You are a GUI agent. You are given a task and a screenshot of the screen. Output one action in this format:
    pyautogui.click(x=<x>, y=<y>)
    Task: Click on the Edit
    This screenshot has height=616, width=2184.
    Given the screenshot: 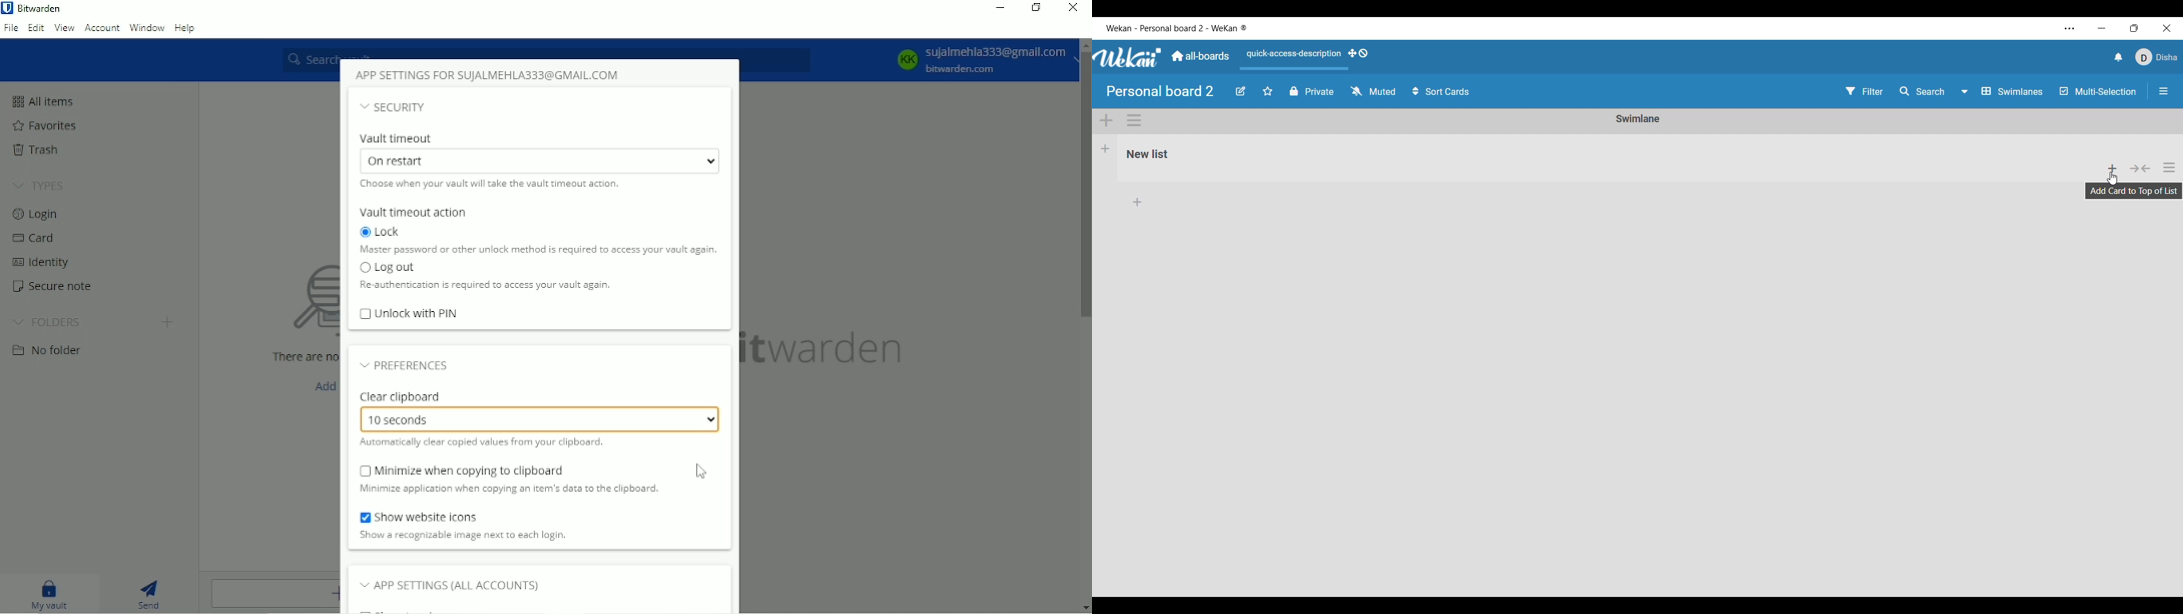 What is the action you would take?
    pyautogui.click(x=1242, y=92)
    